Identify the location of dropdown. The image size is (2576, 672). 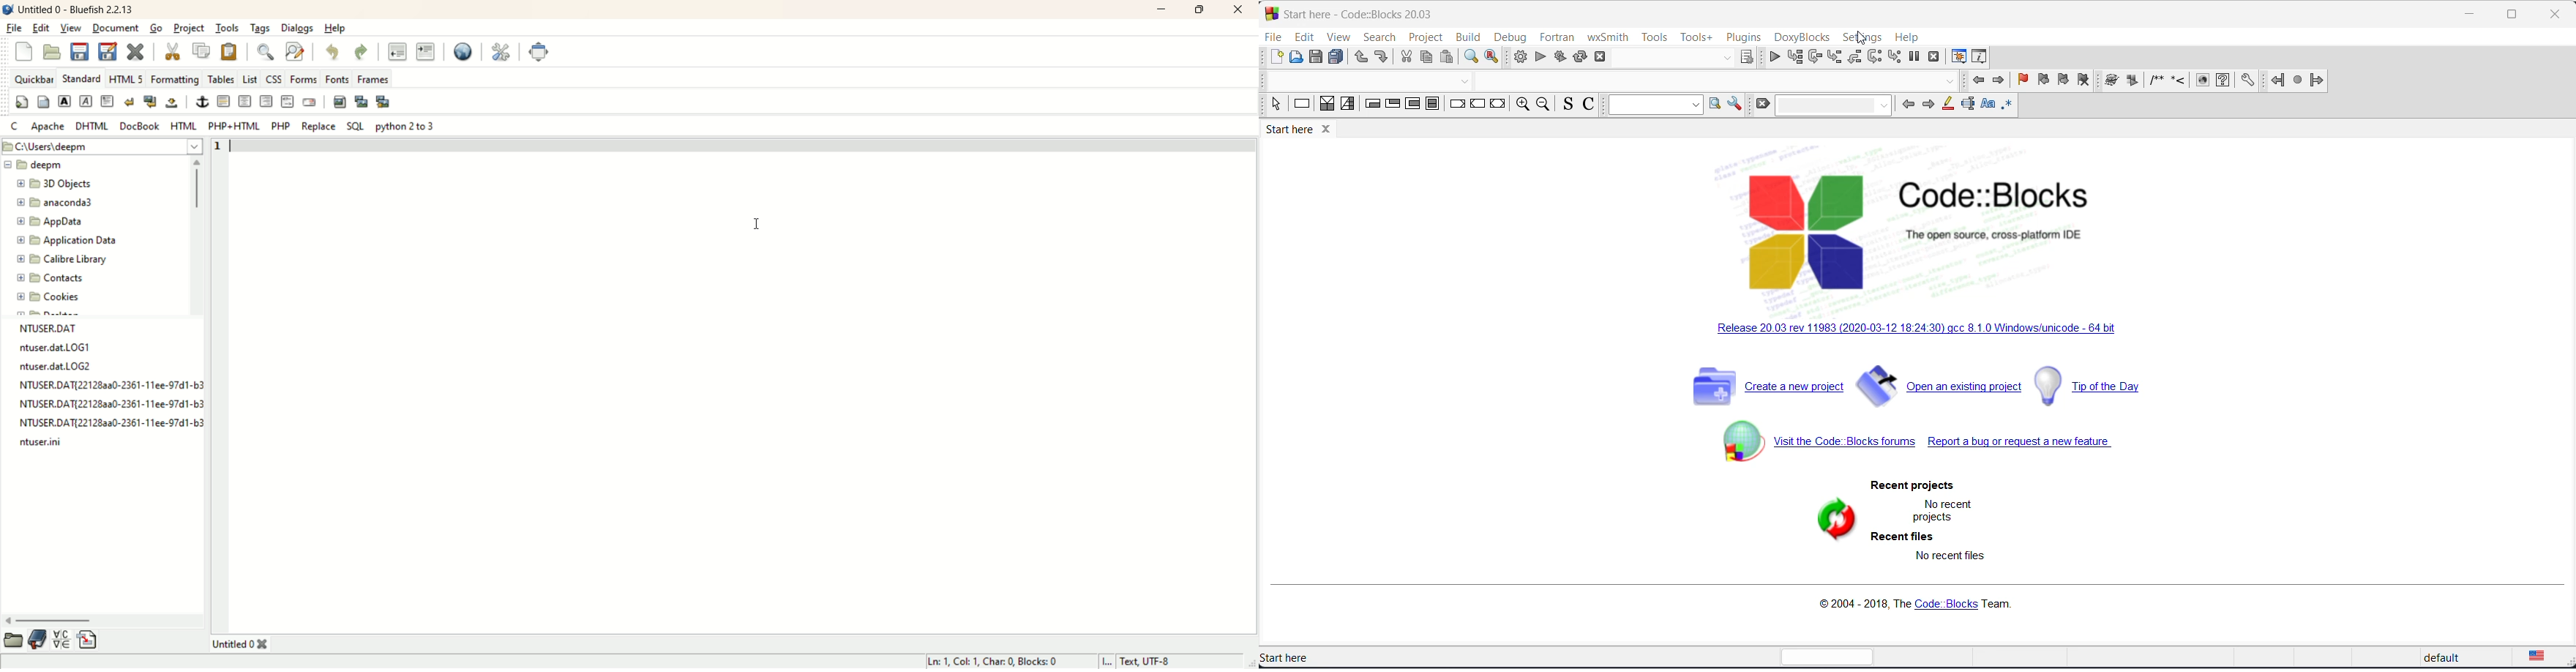
(1833, 105).